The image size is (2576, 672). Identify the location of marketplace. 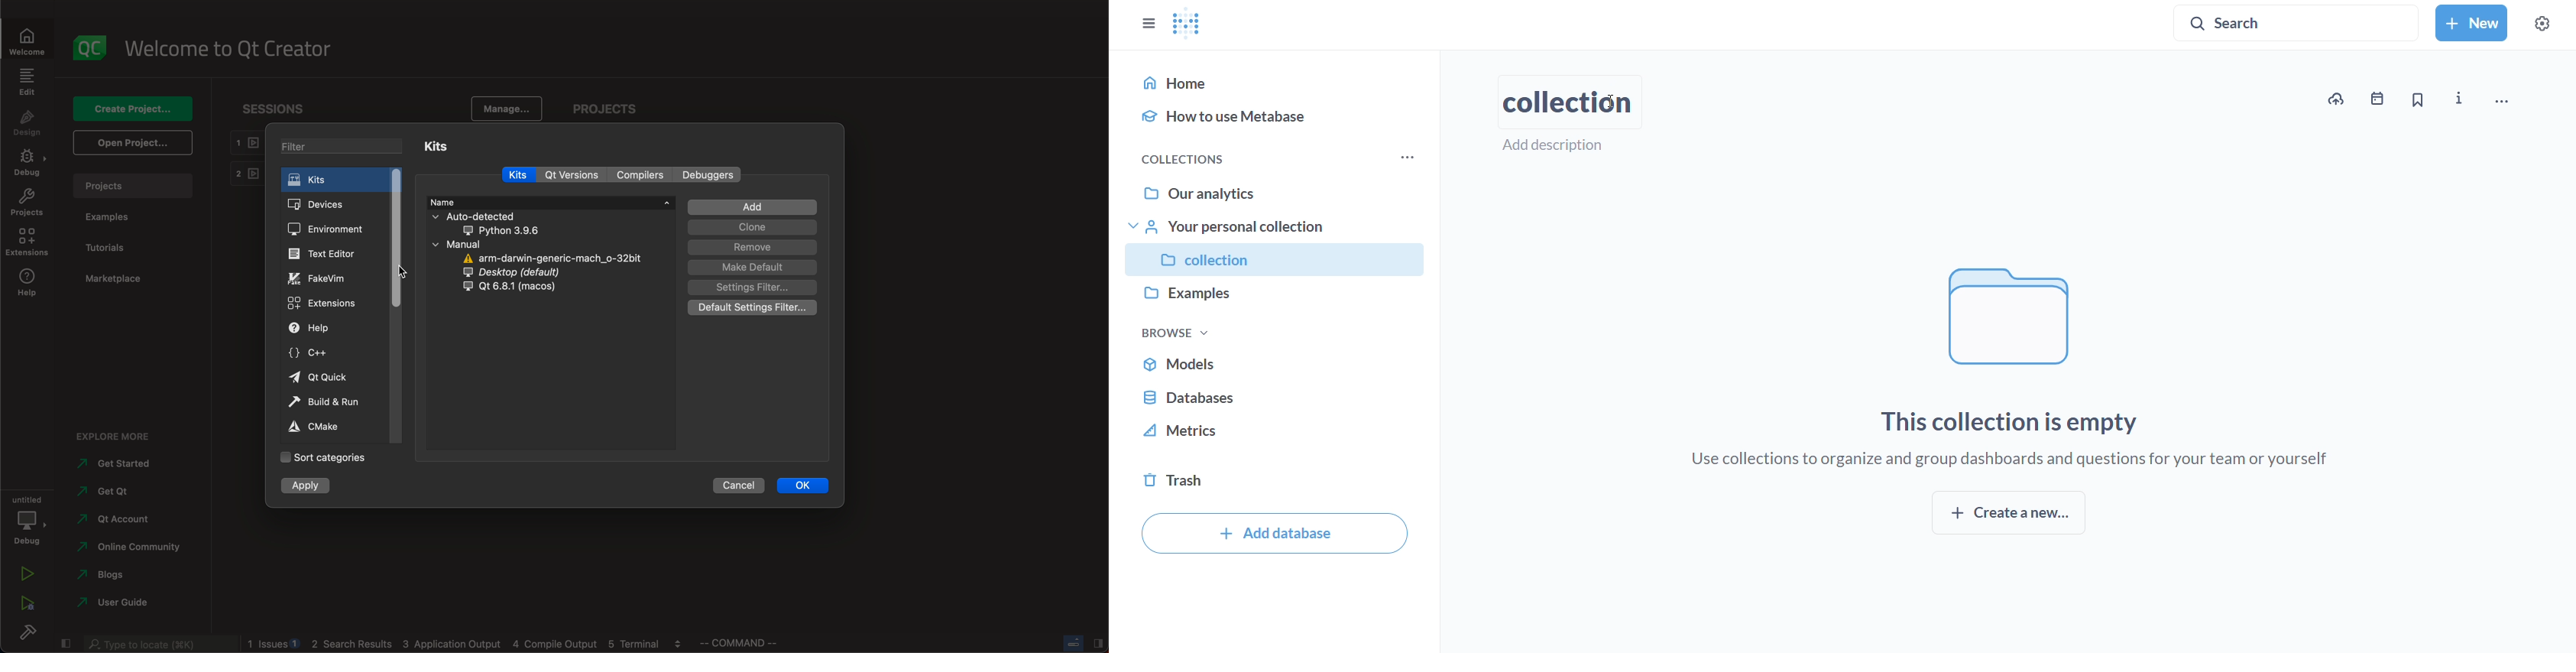
(118, 280).